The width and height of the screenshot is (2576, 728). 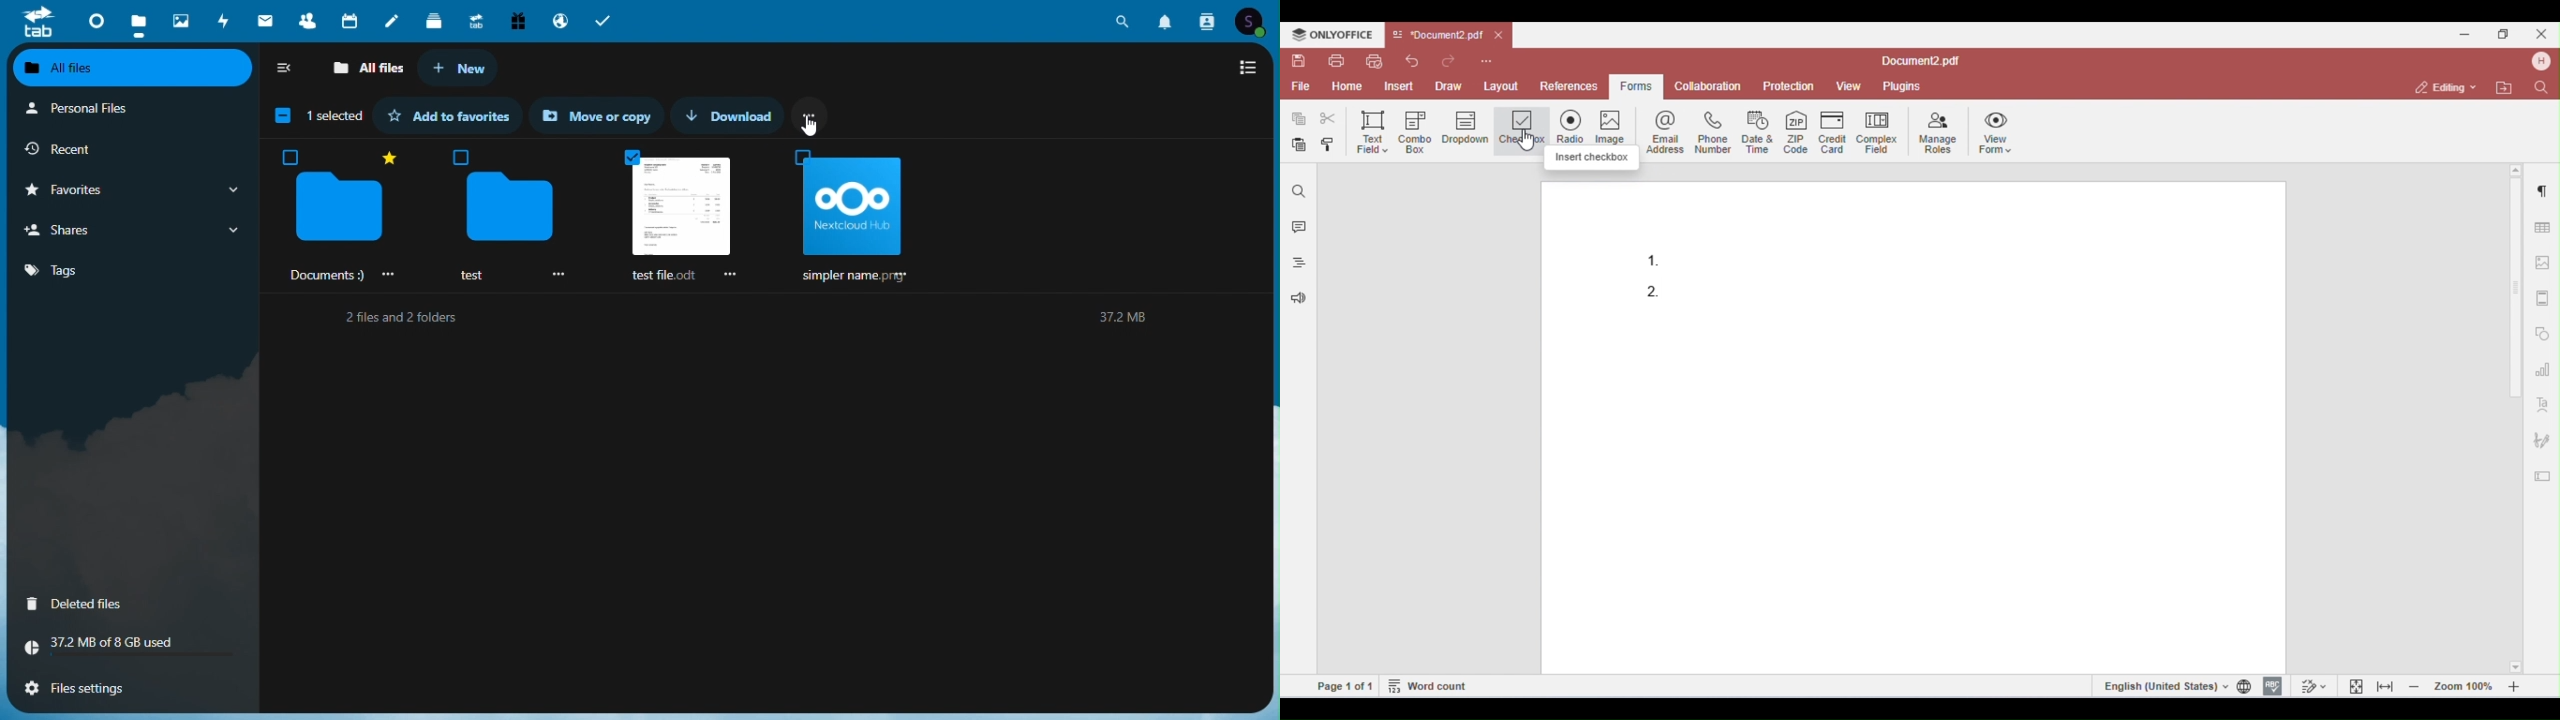 What do you see at coordinates (475, 20) in the screenshot?
I see `Upgrade` at bounding box center [475, 20].